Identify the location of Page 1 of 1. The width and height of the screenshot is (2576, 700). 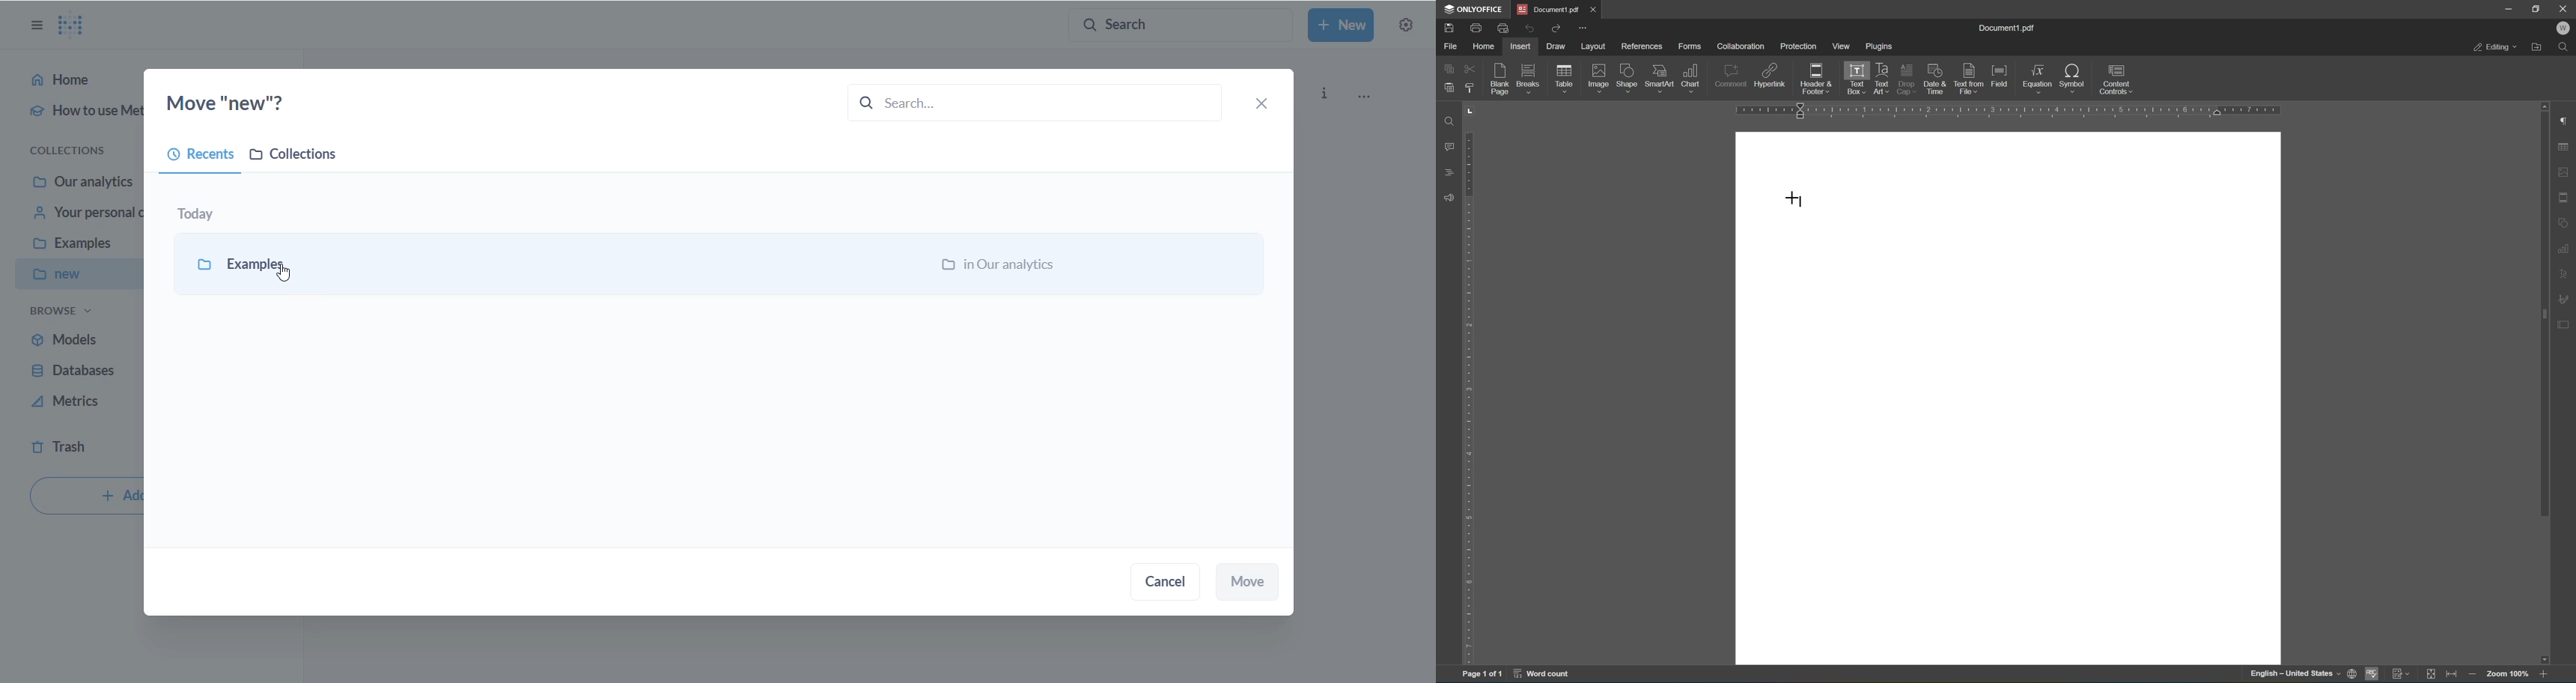
(1483, 675).